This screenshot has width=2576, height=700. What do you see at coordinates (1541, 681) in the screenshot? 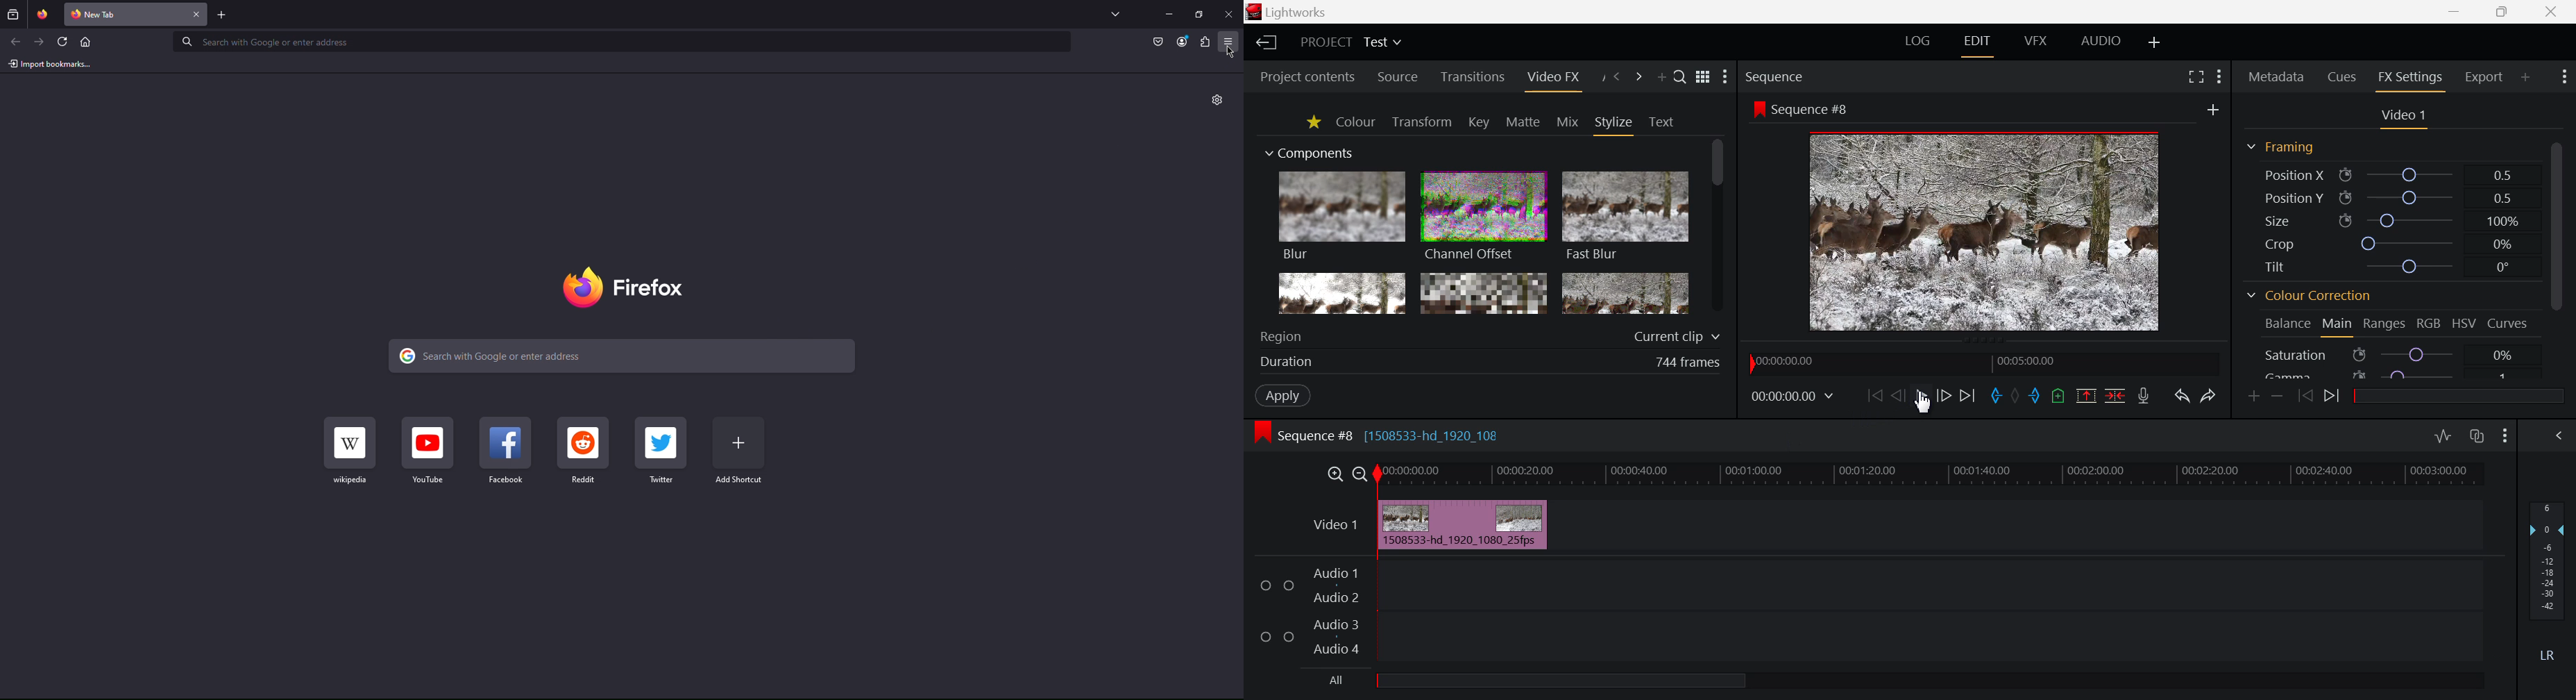
I see `All` at bounding box center [1541, 681].